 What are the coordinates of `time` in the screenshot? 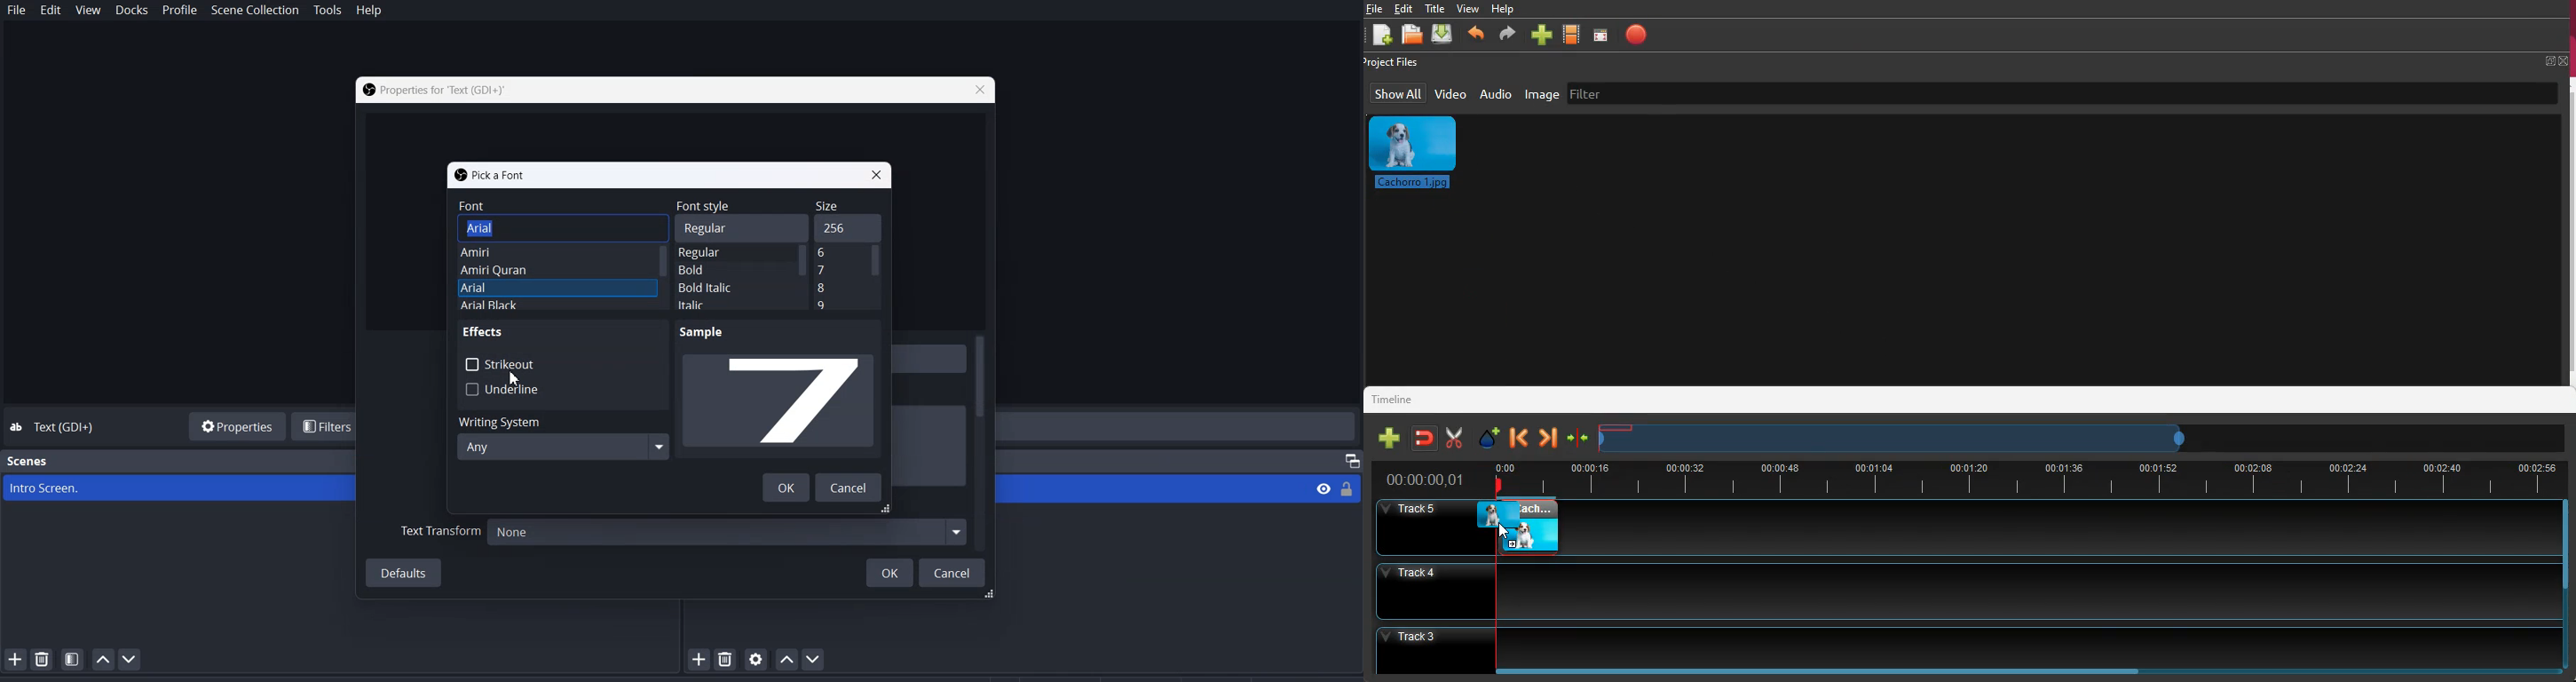 It's located at (2023, 480).